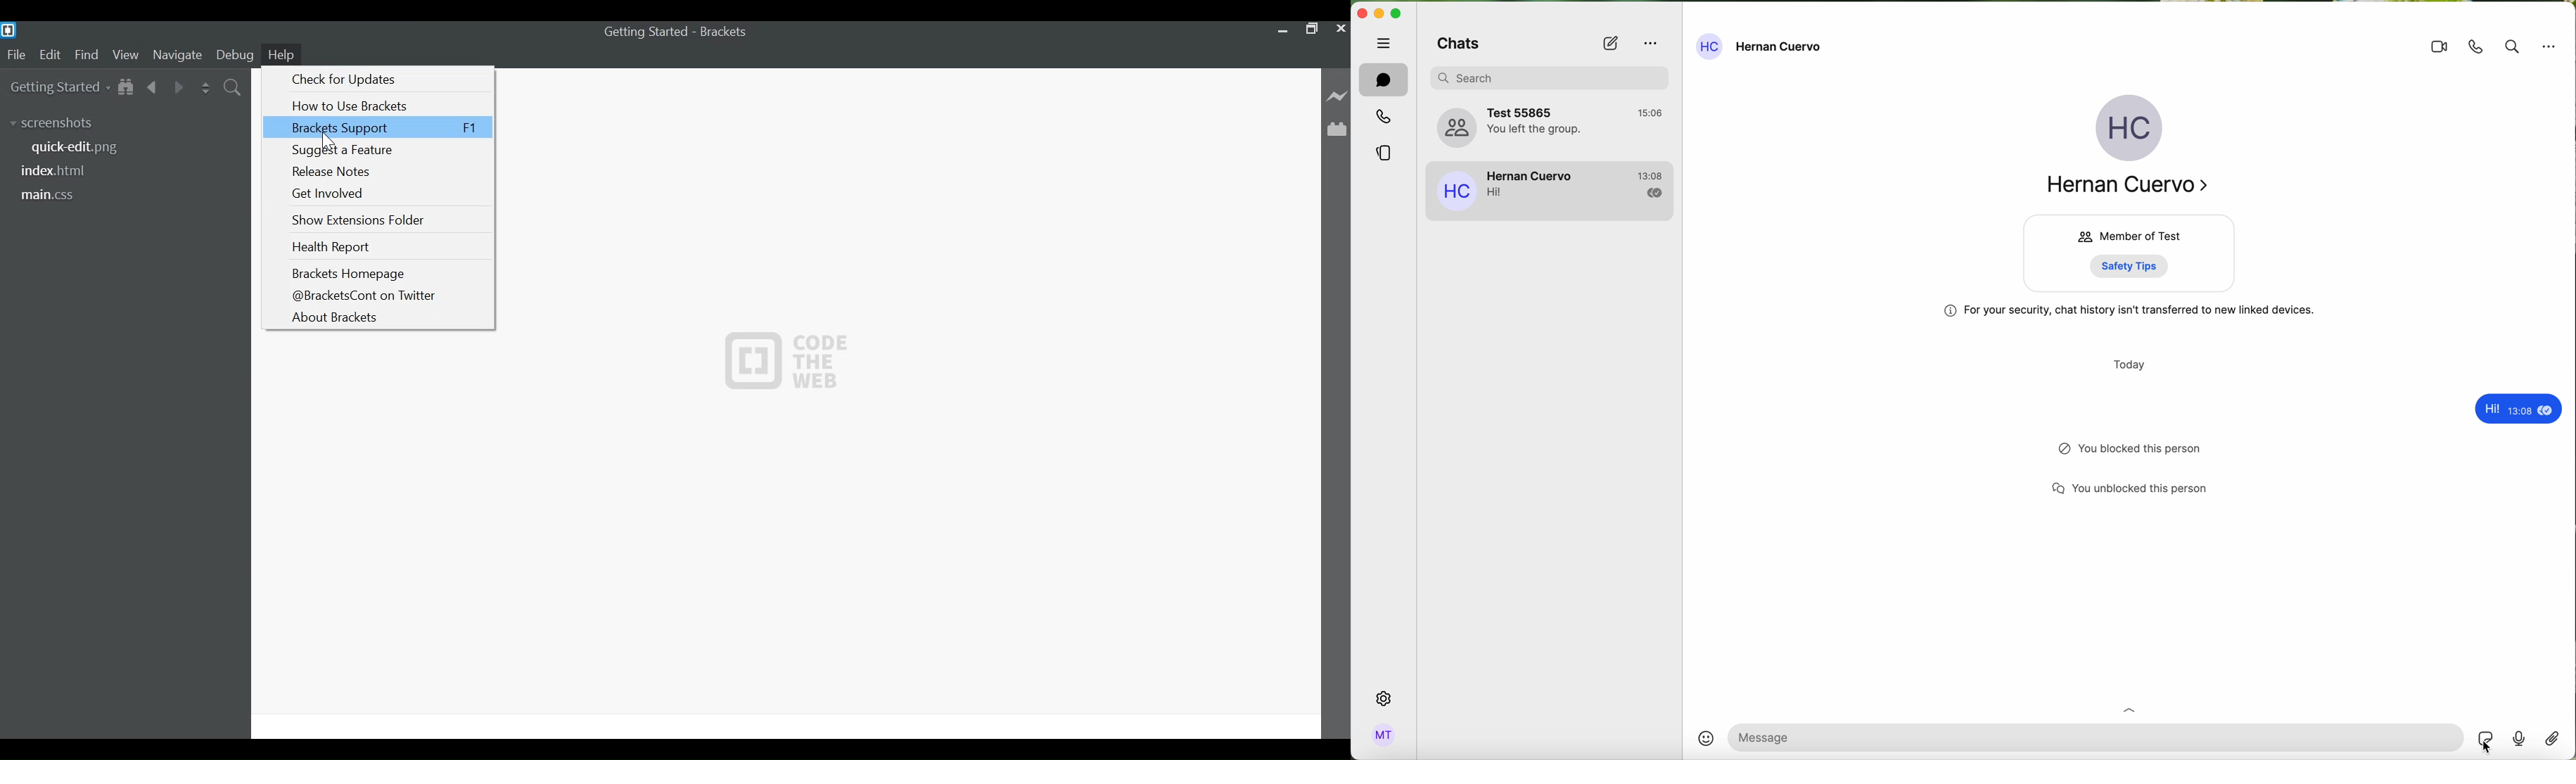  I want to click on chats, so click(1383, 79).